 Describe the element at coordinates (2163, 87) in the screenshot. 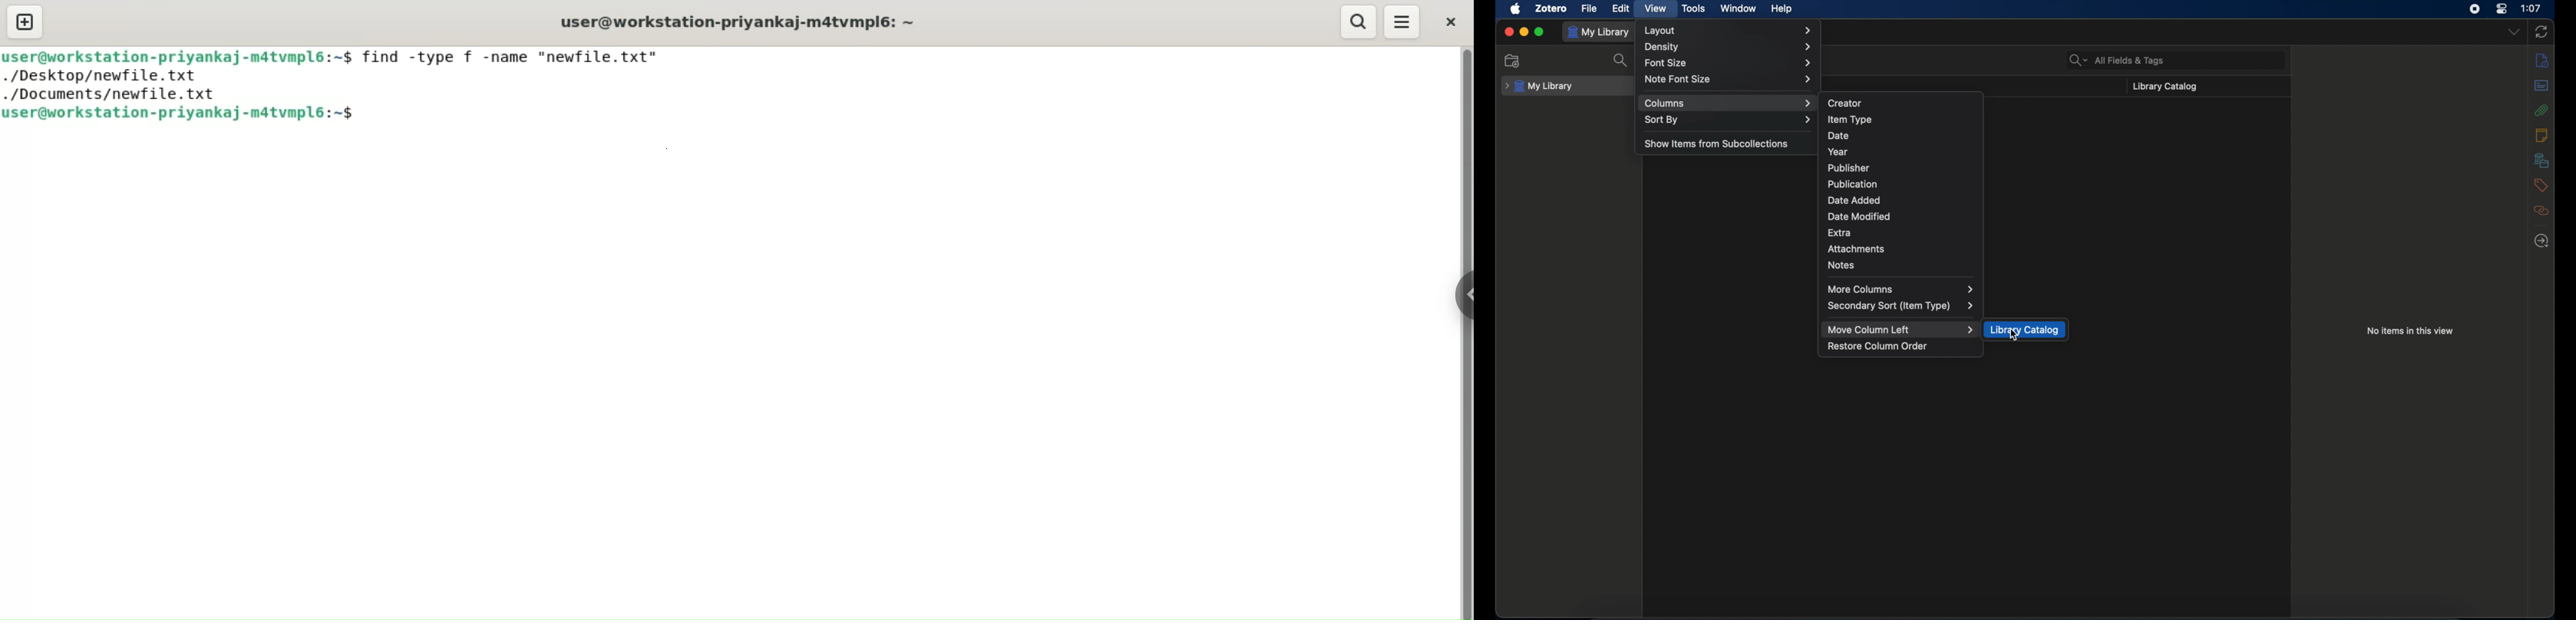

I see `library catalog` at that location.